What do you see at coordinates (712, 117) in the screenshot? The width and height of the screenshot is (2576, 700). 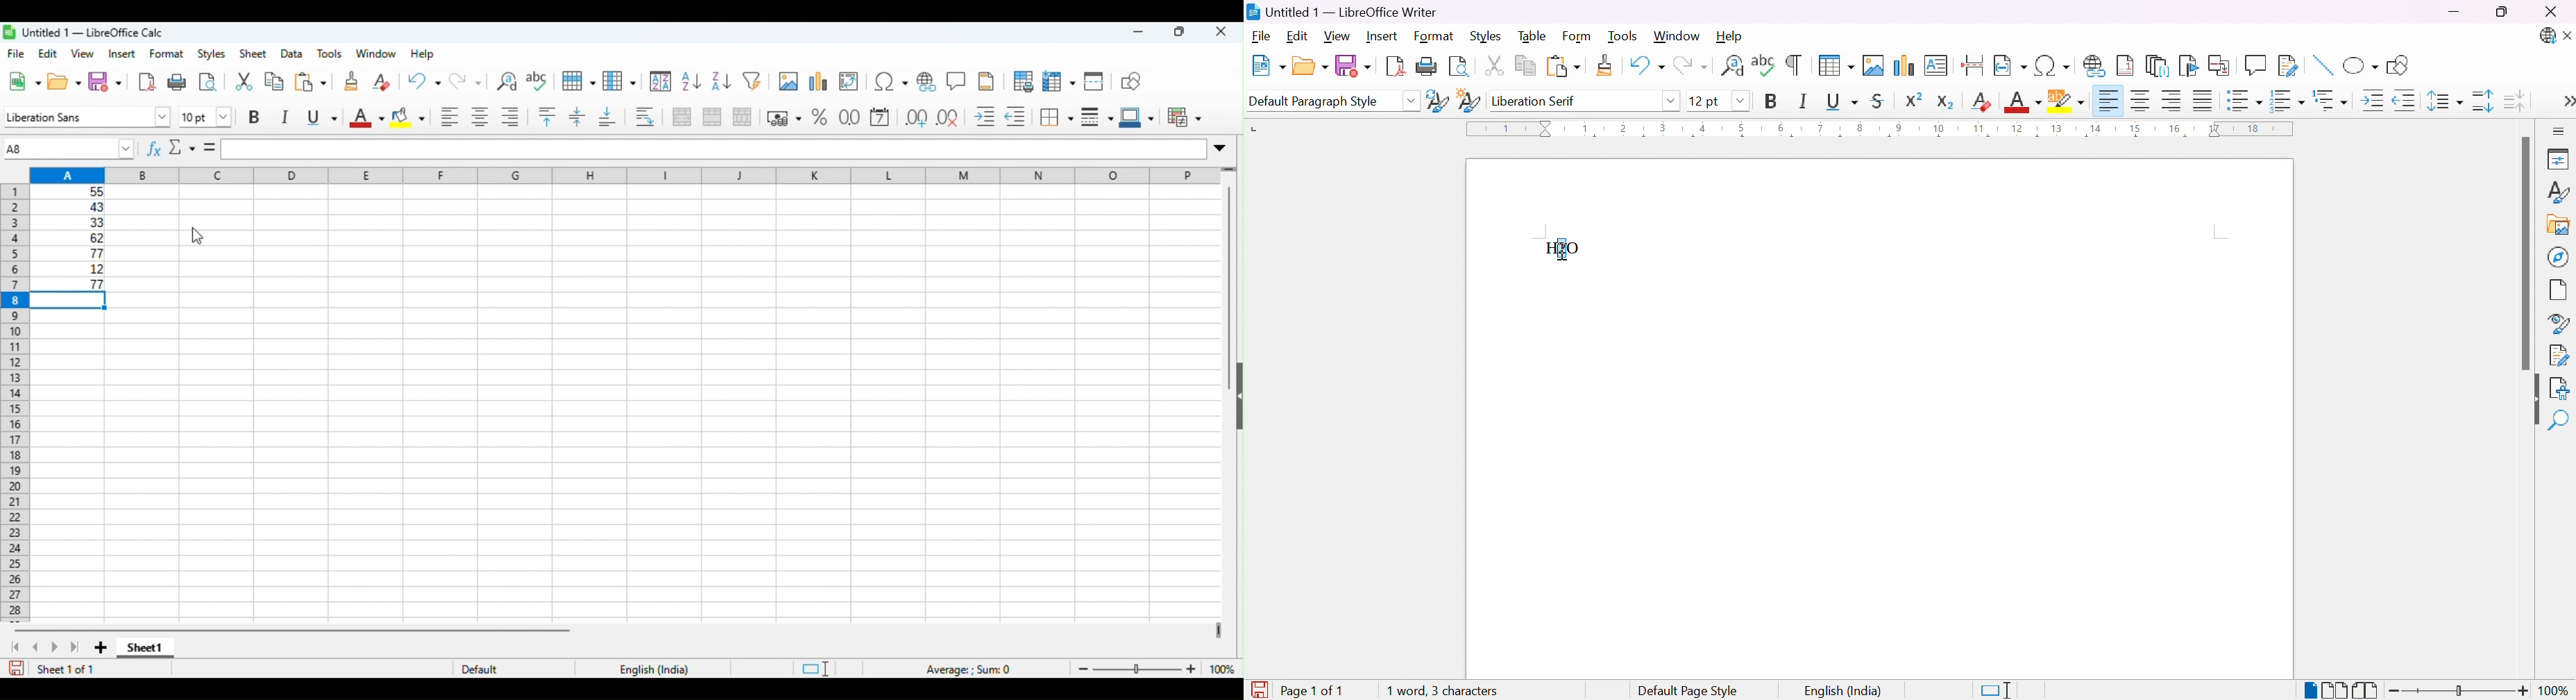 I see `merge cells` at bounding box center [712, 117].